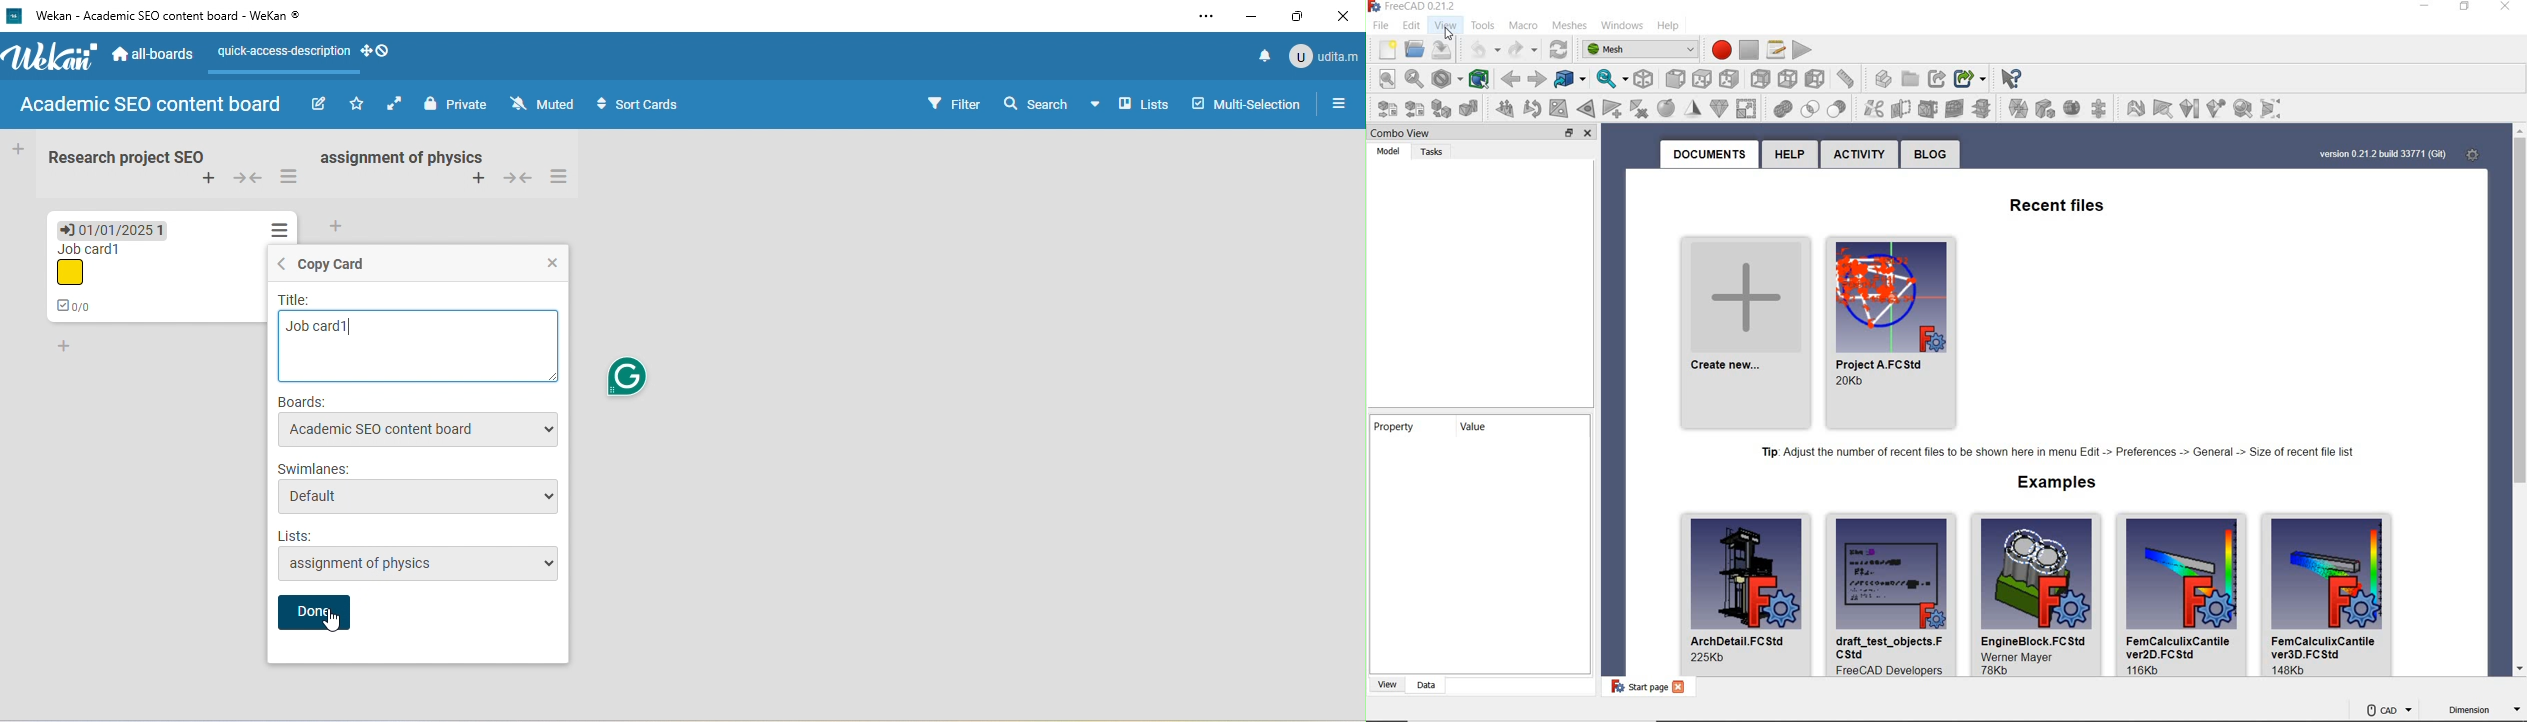  I want to click on decimation, so click(1694, 106).